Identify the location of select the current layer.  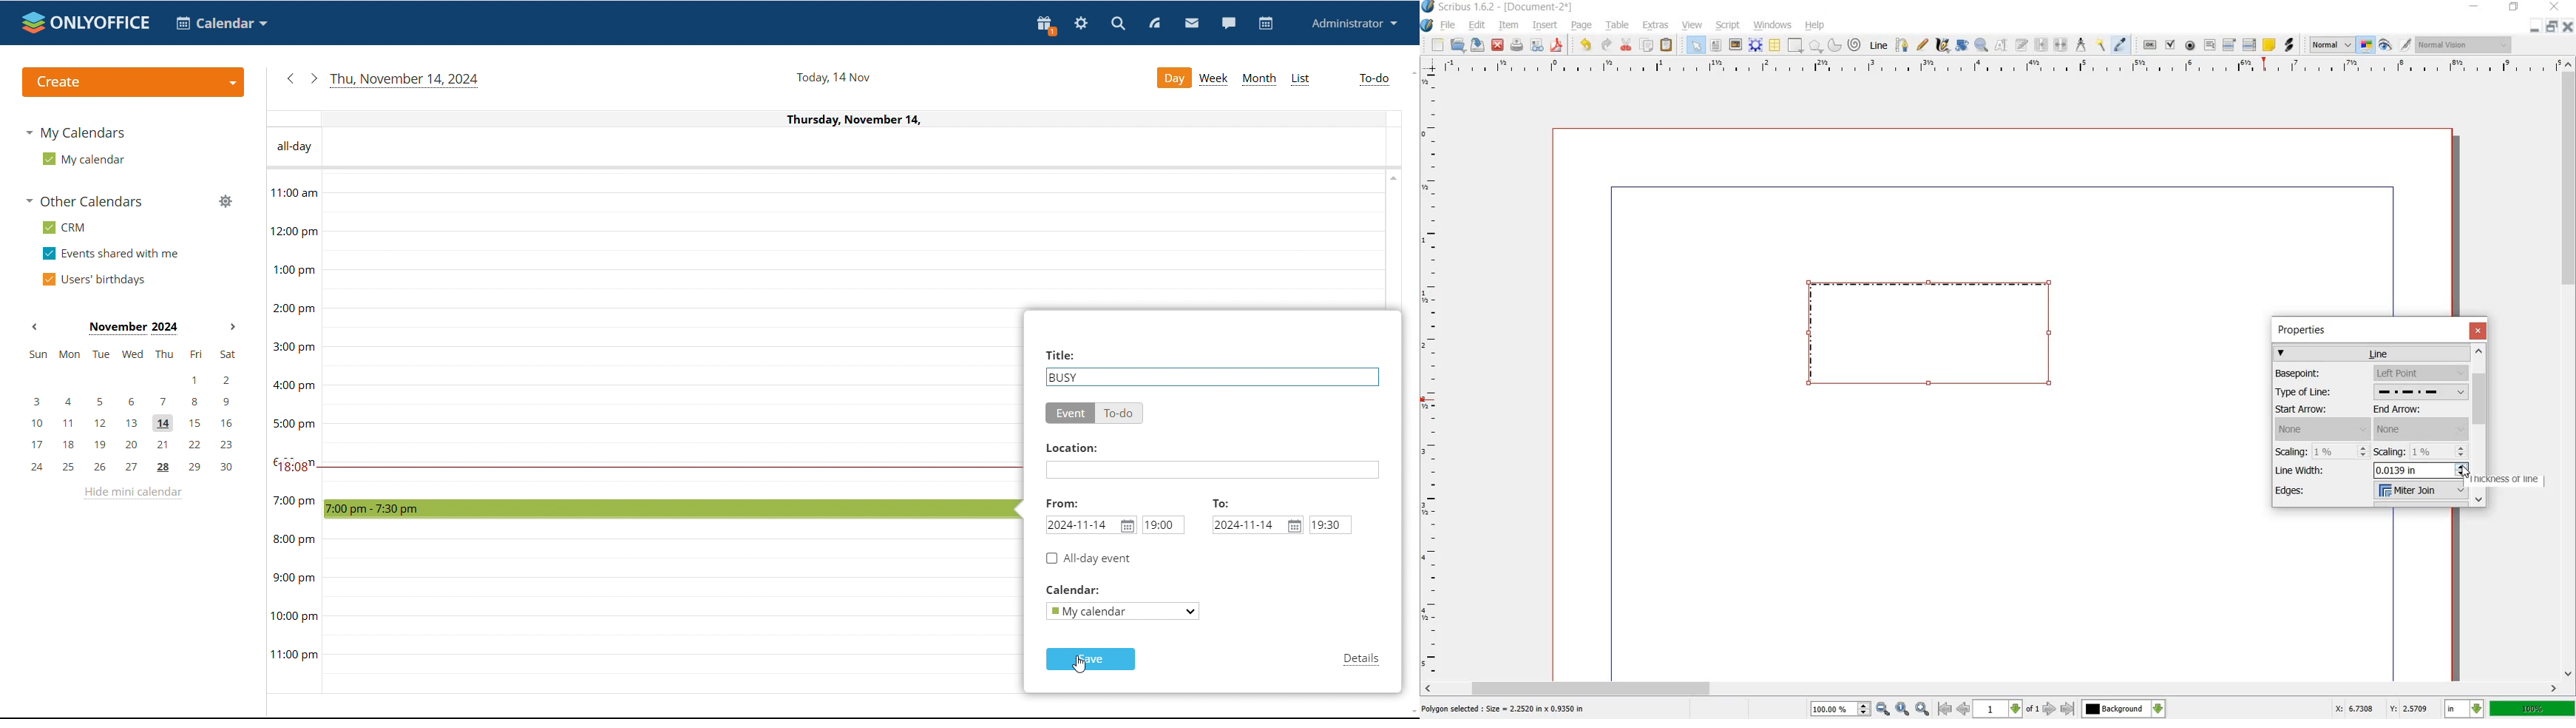
(2124, 709).